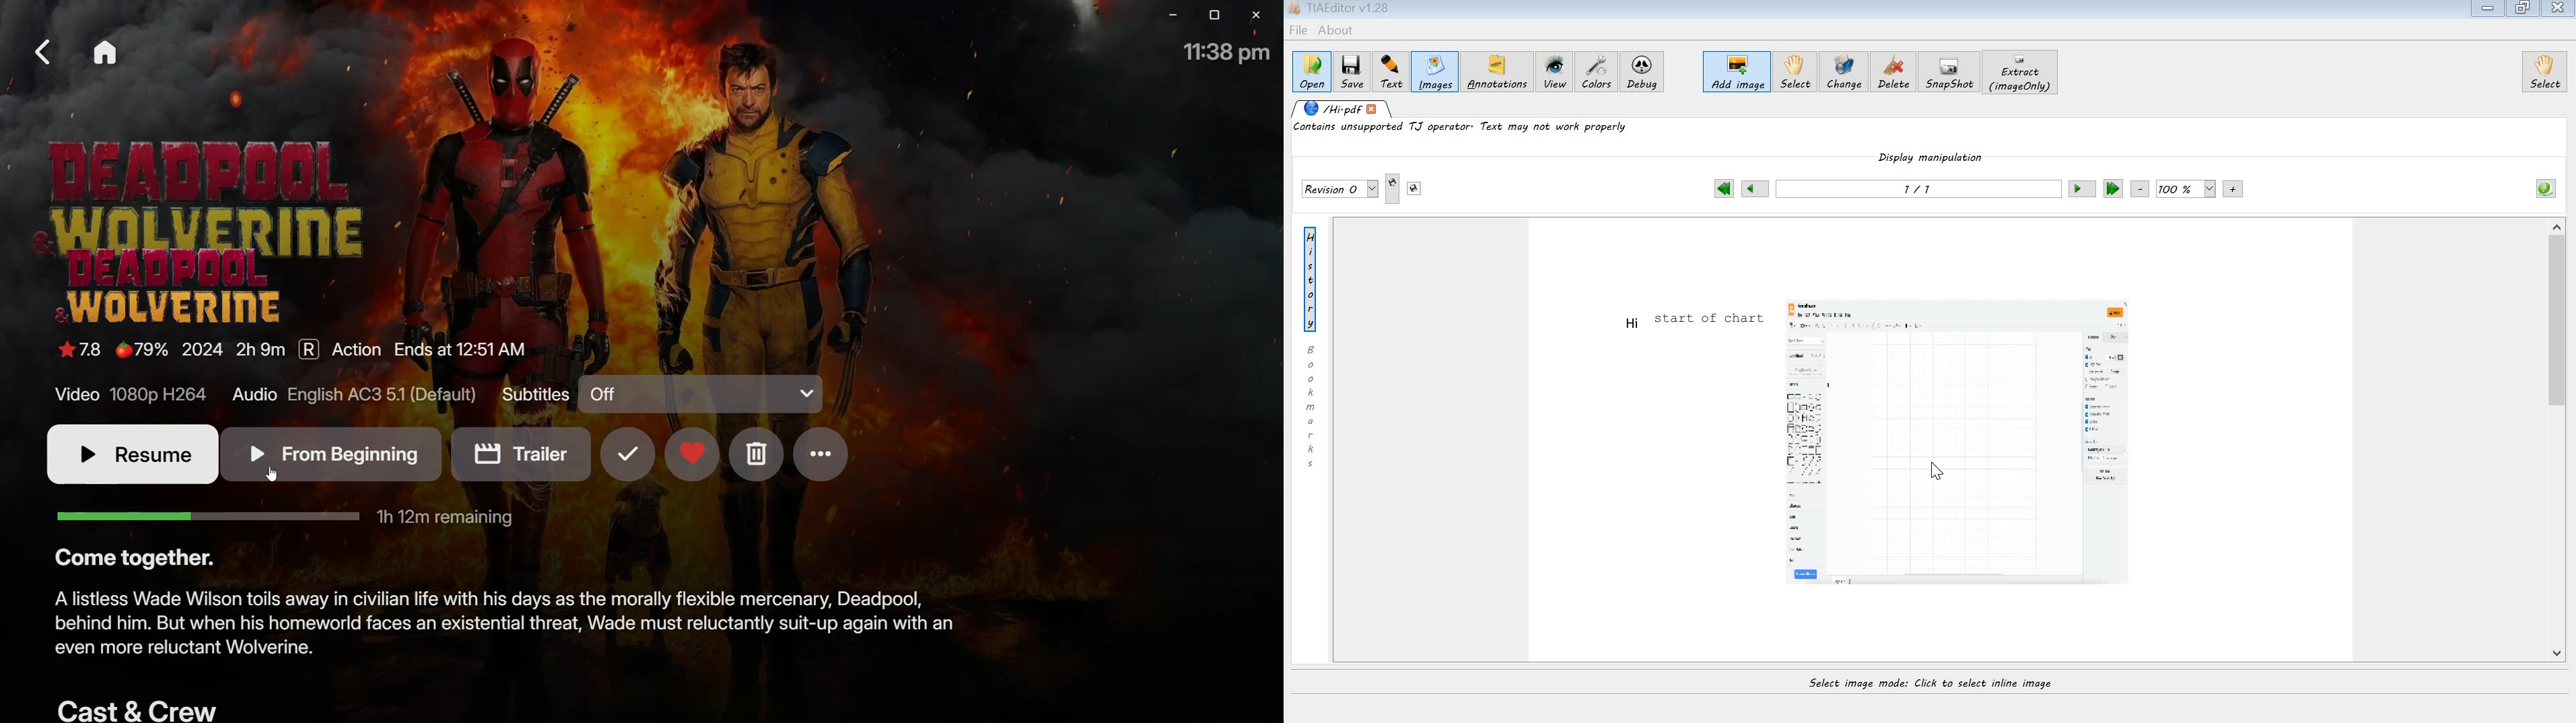 The width and height of the screenshot is (2576, 728). I want to click on Cast and Crew, so click(136, 709).